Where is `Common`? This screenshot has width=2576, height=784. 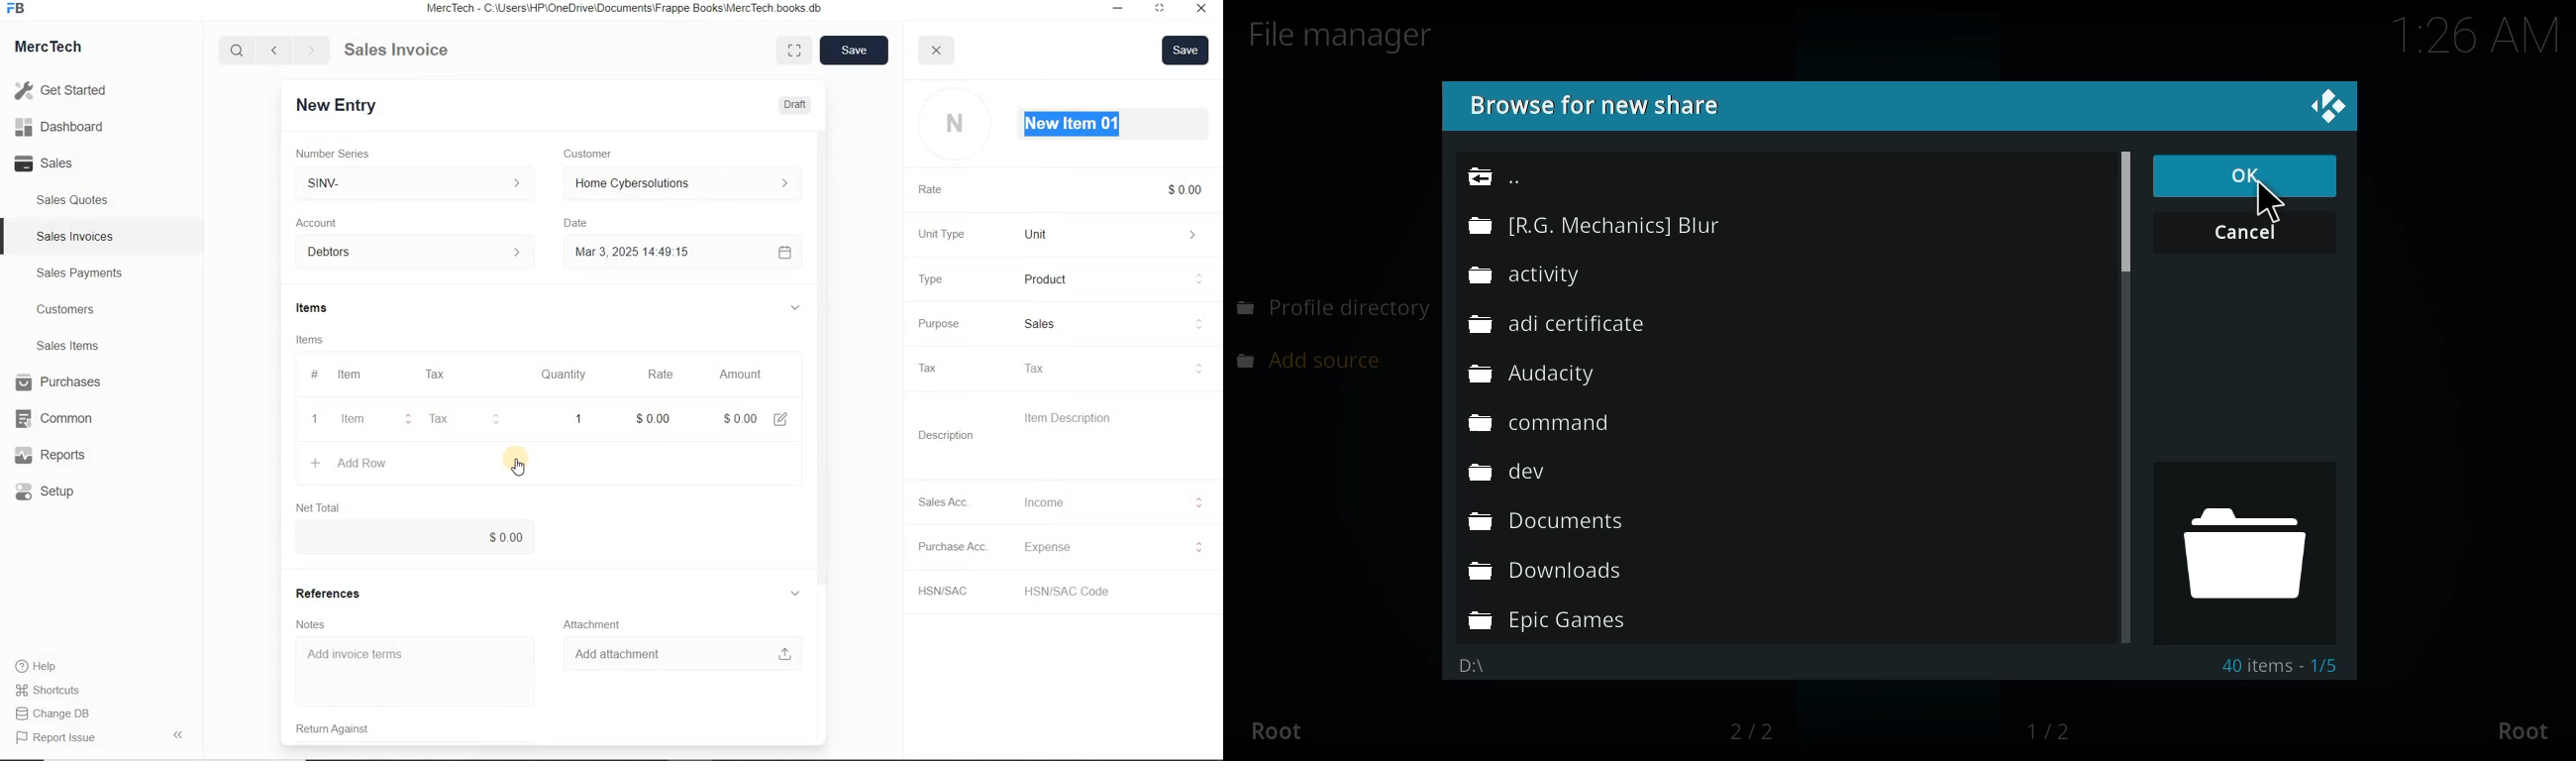
Common is located at coordinates (60, 418).